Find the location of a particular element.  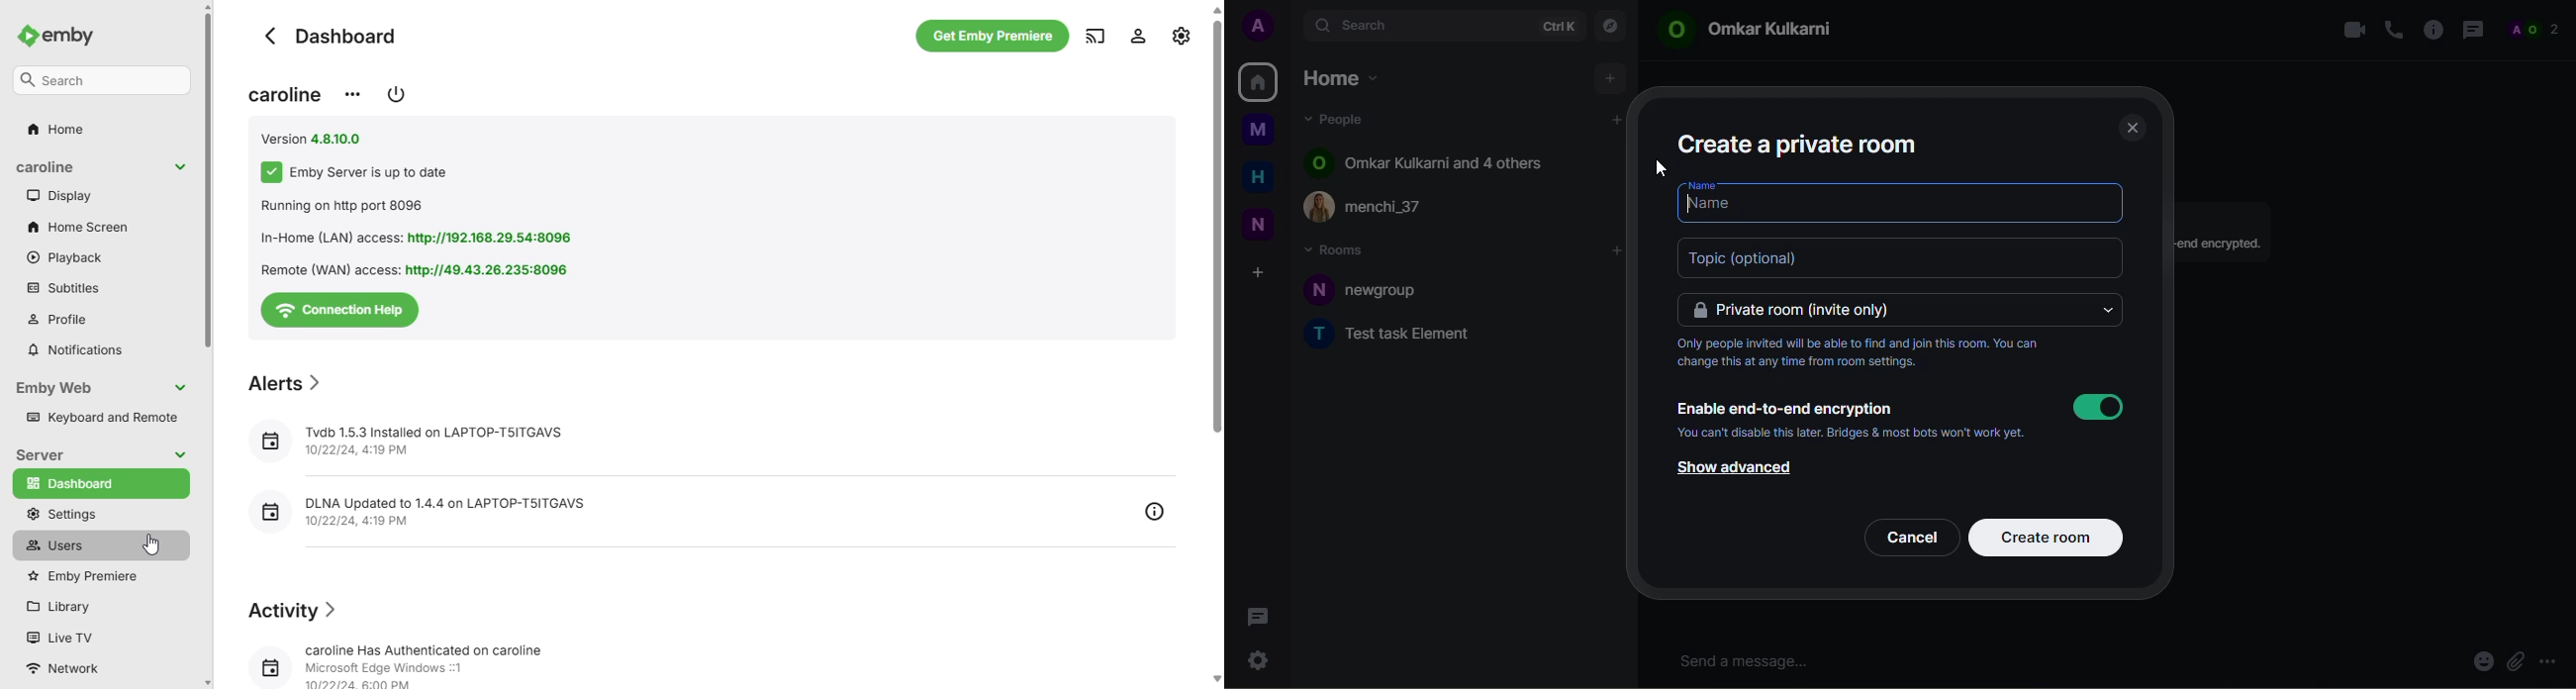

10/22/24 8:00 PM is located at coordinates (360, 685).